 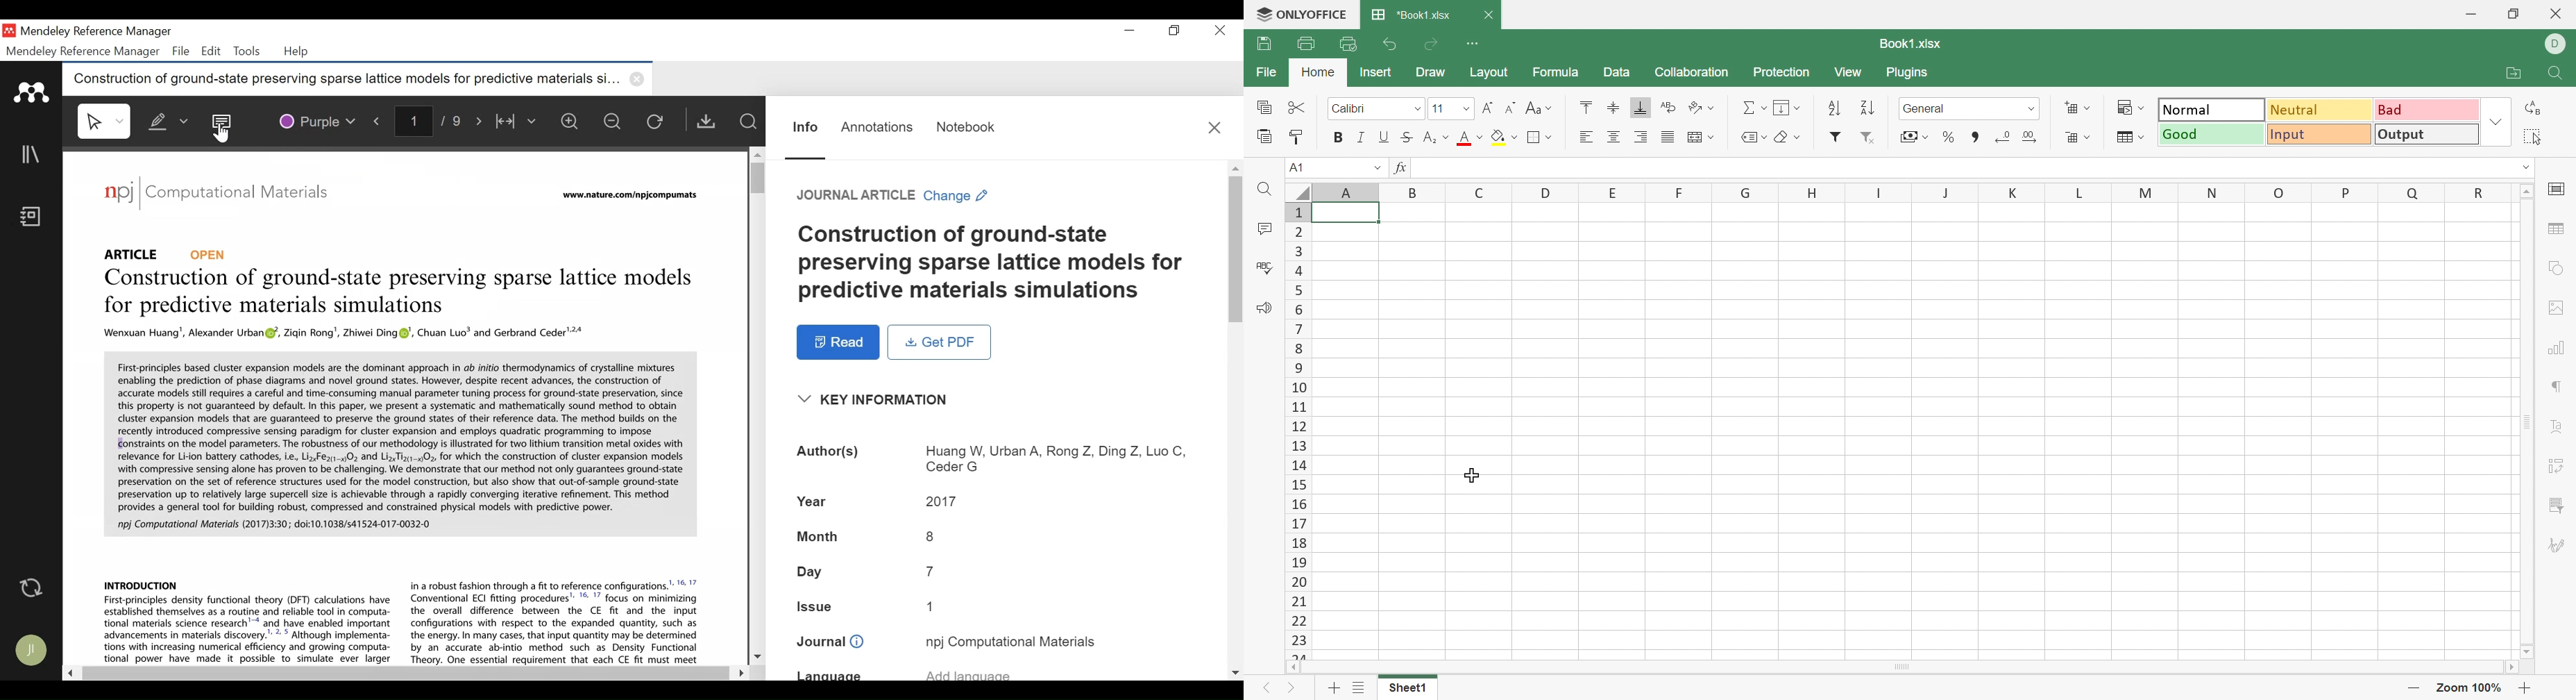 I want to click on Drop Down, so click(x=1713, y=137).